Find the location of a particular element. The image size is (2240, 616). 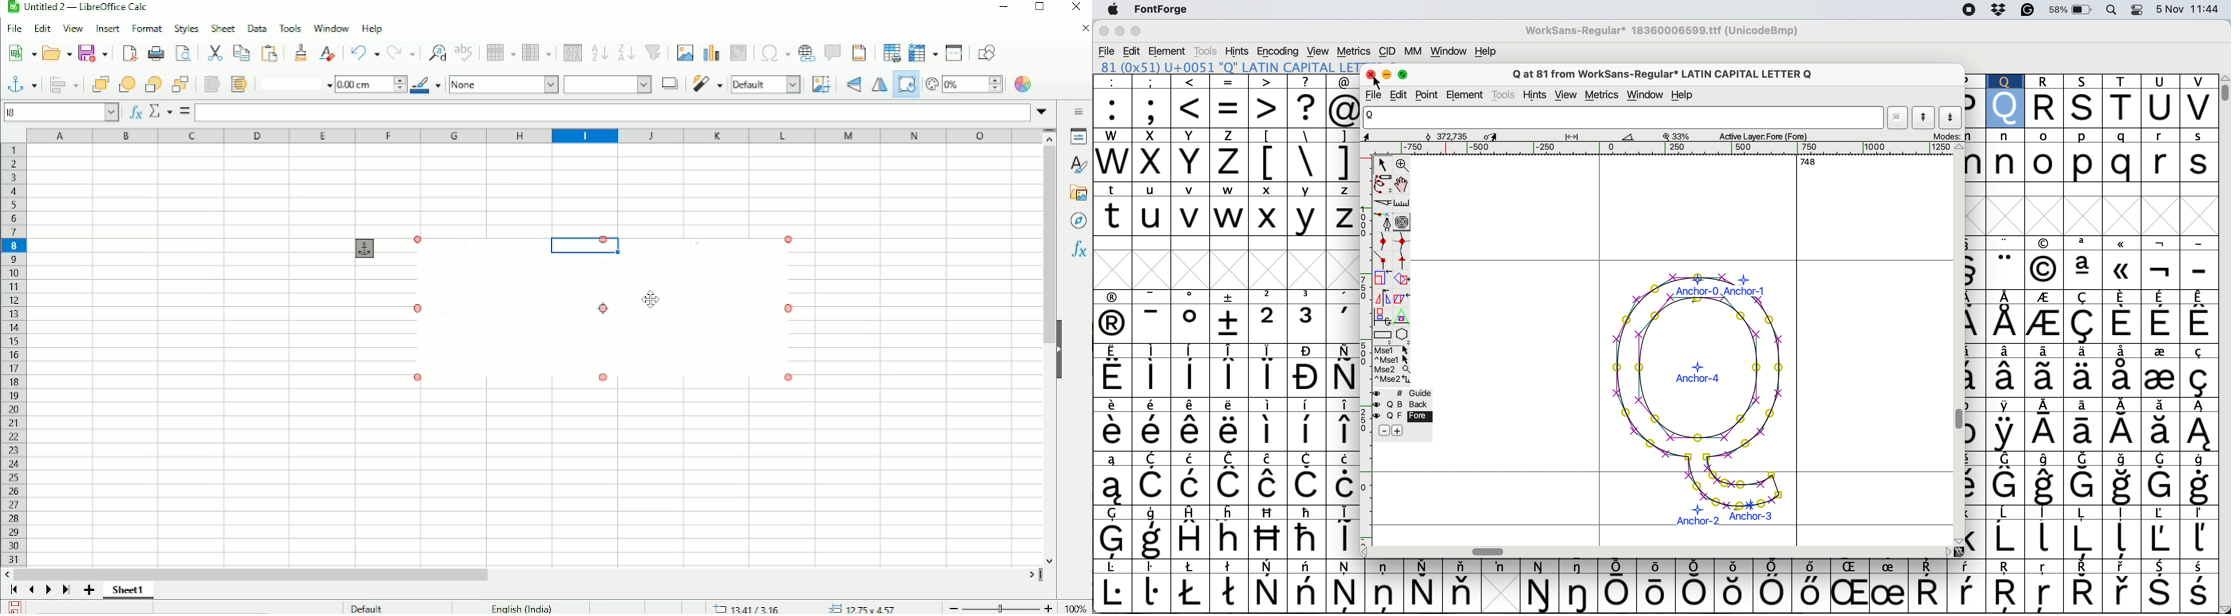

Freeze rows and columns is located at coordinates (923, 53).